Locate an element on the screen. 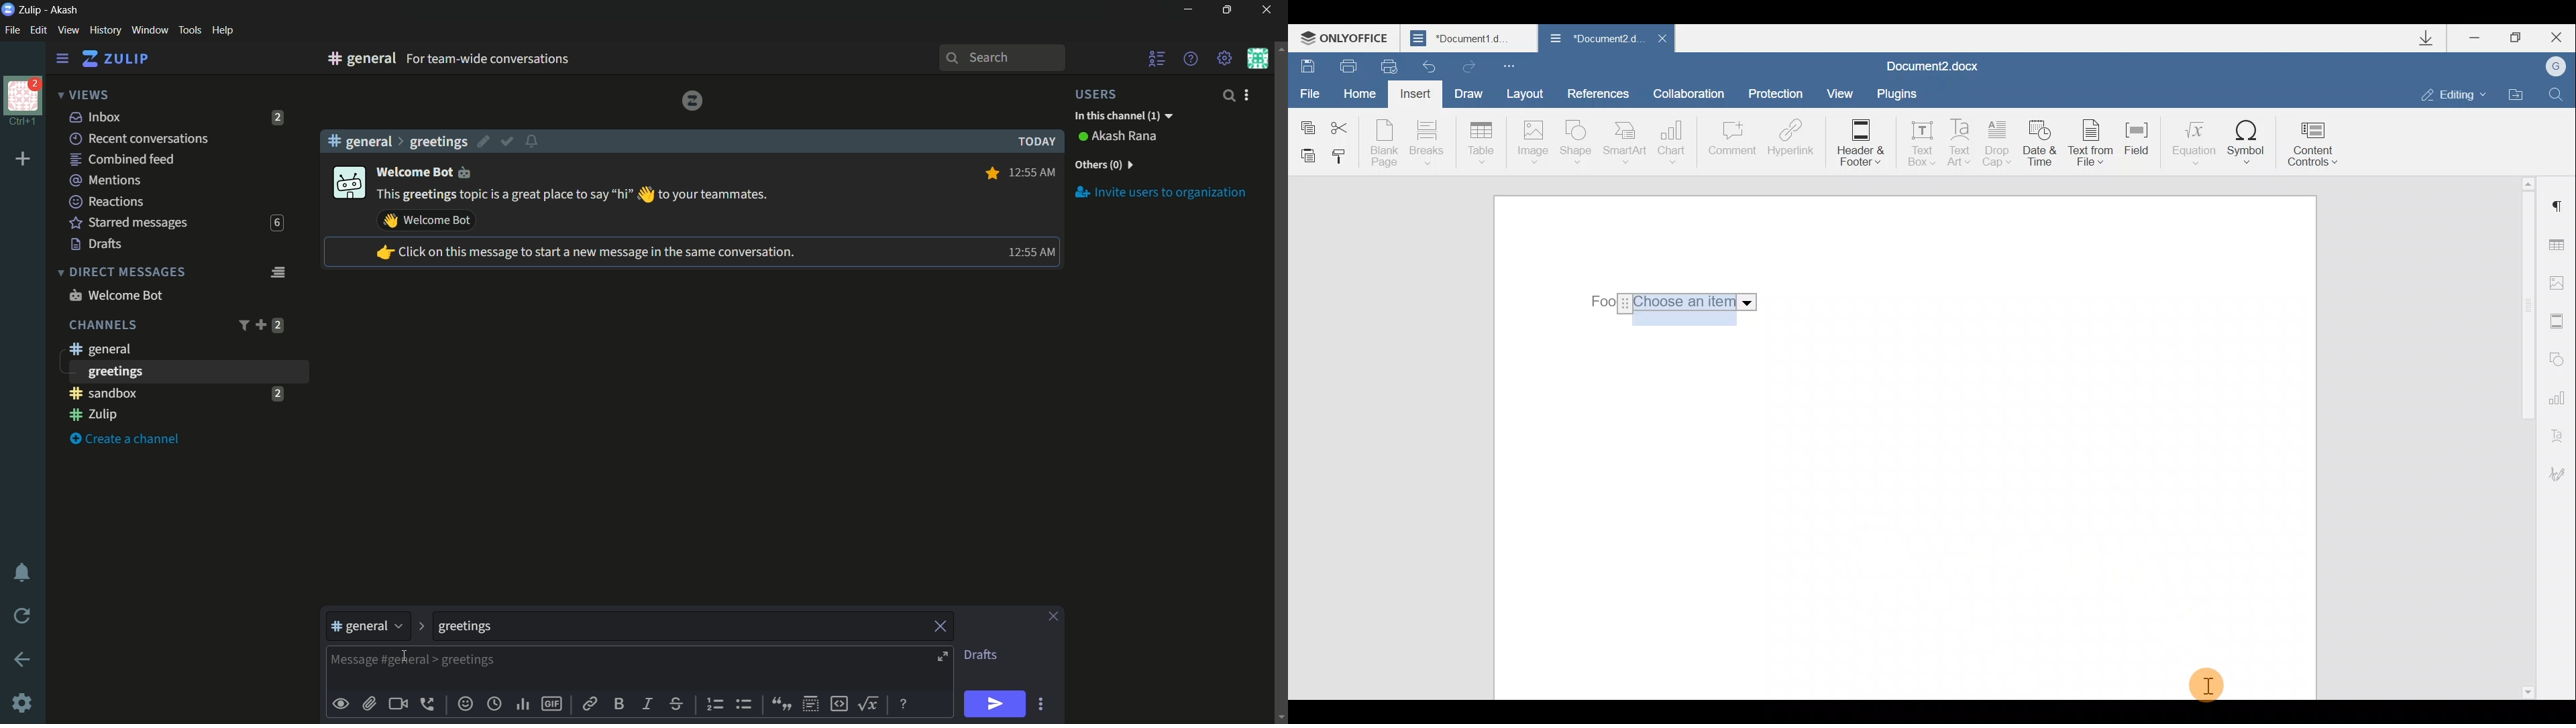  Zulip is located at coordinates (32, 9).